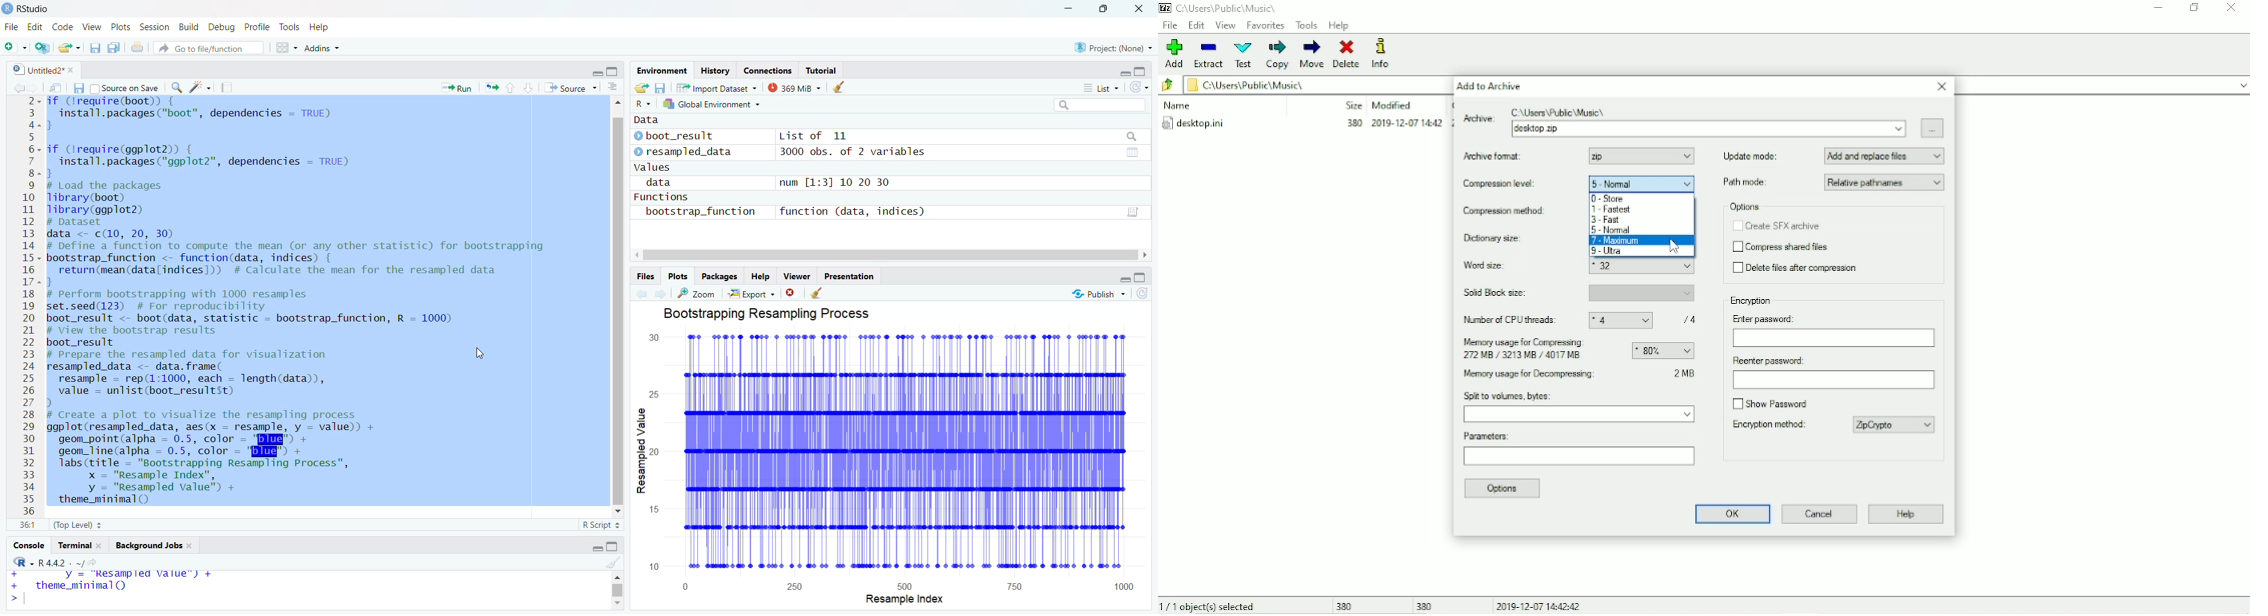 This screenshot has height=616, width=2268. What do you see at coordinates (1612, 231) in the screenshot?
I see `5 - Normal` at bounding box center [1612, 231].